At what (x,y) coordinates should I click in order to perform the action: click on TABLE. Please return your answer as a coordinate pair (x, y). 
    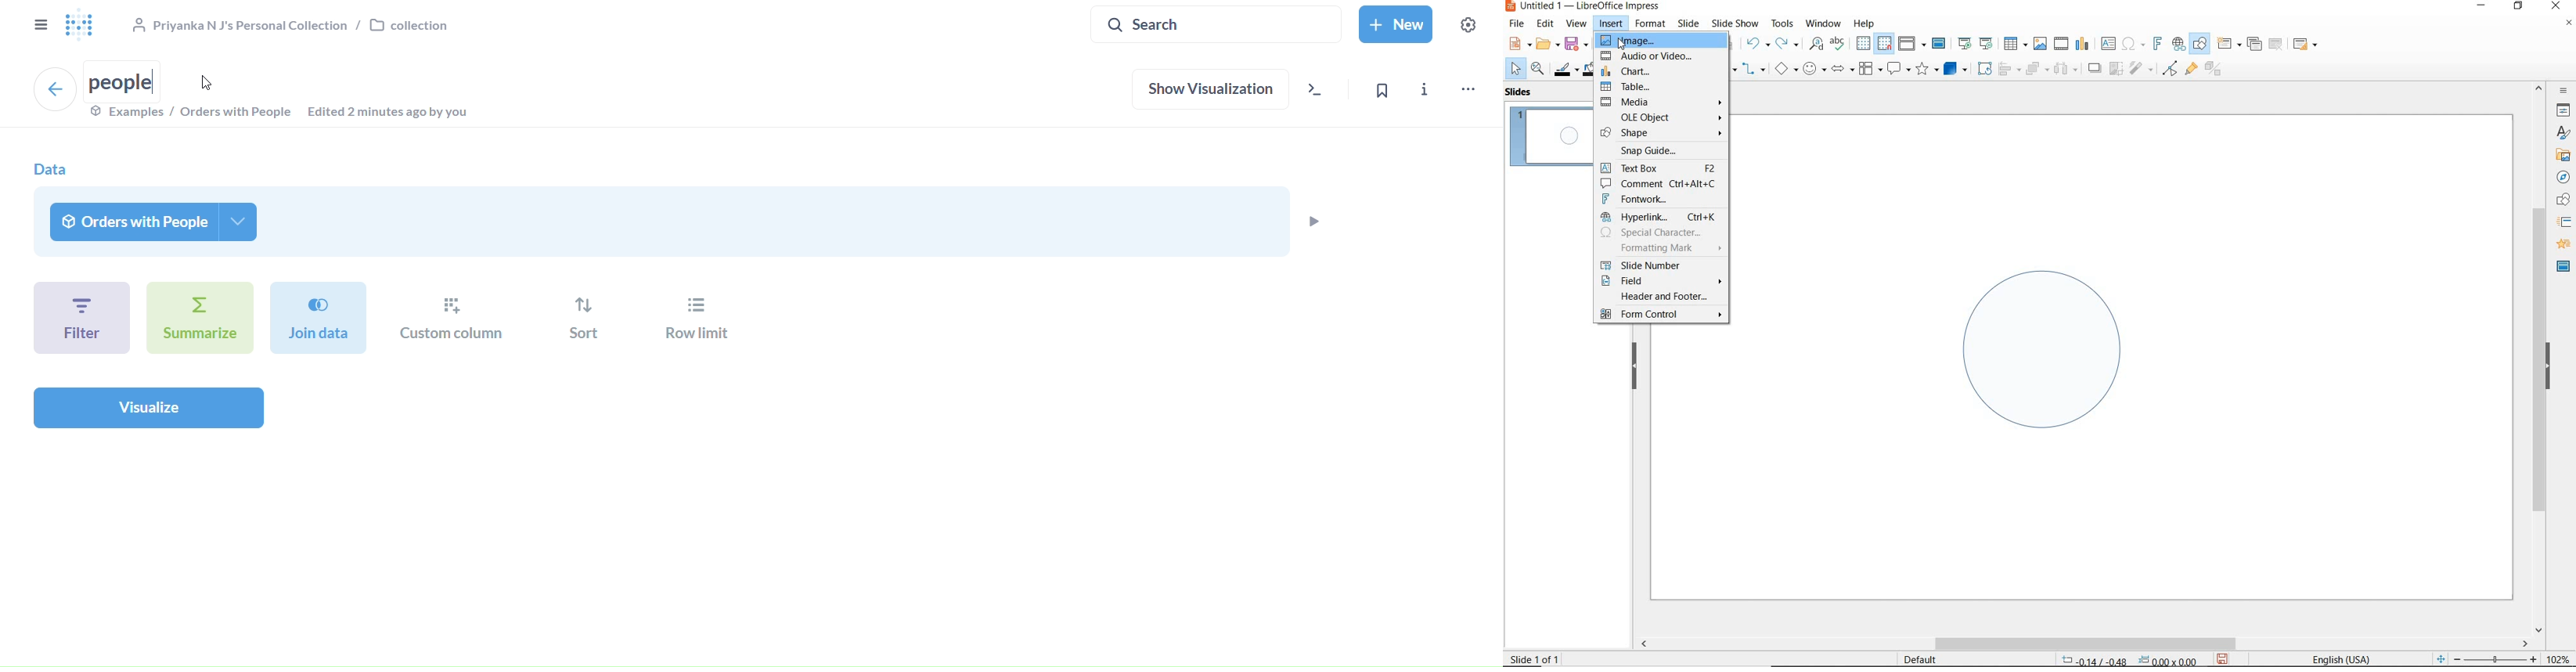
    Looking at the image, I should click on (1664, 85).